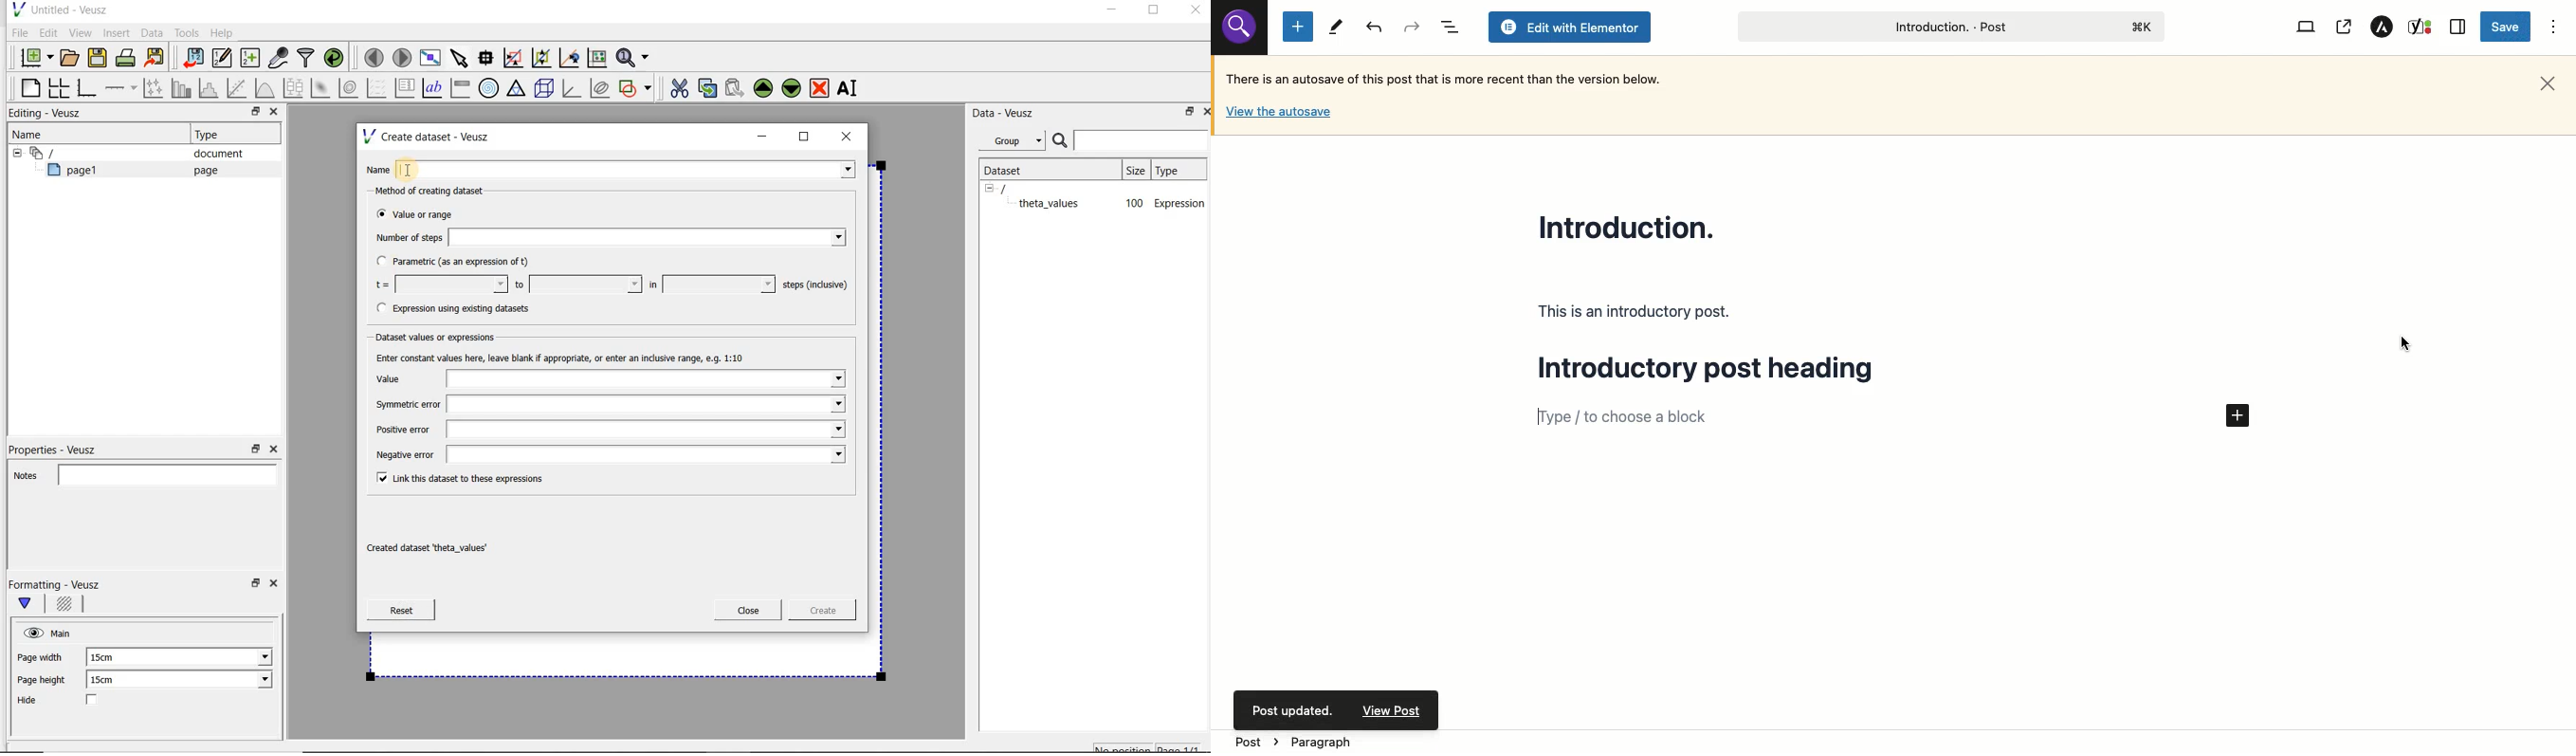 This screenshot has width=2576, height=756. What do you see at coordinates (58, 9) in the screenshot?
I see `Untitled - Veusz` at bounding box center [58, 9].